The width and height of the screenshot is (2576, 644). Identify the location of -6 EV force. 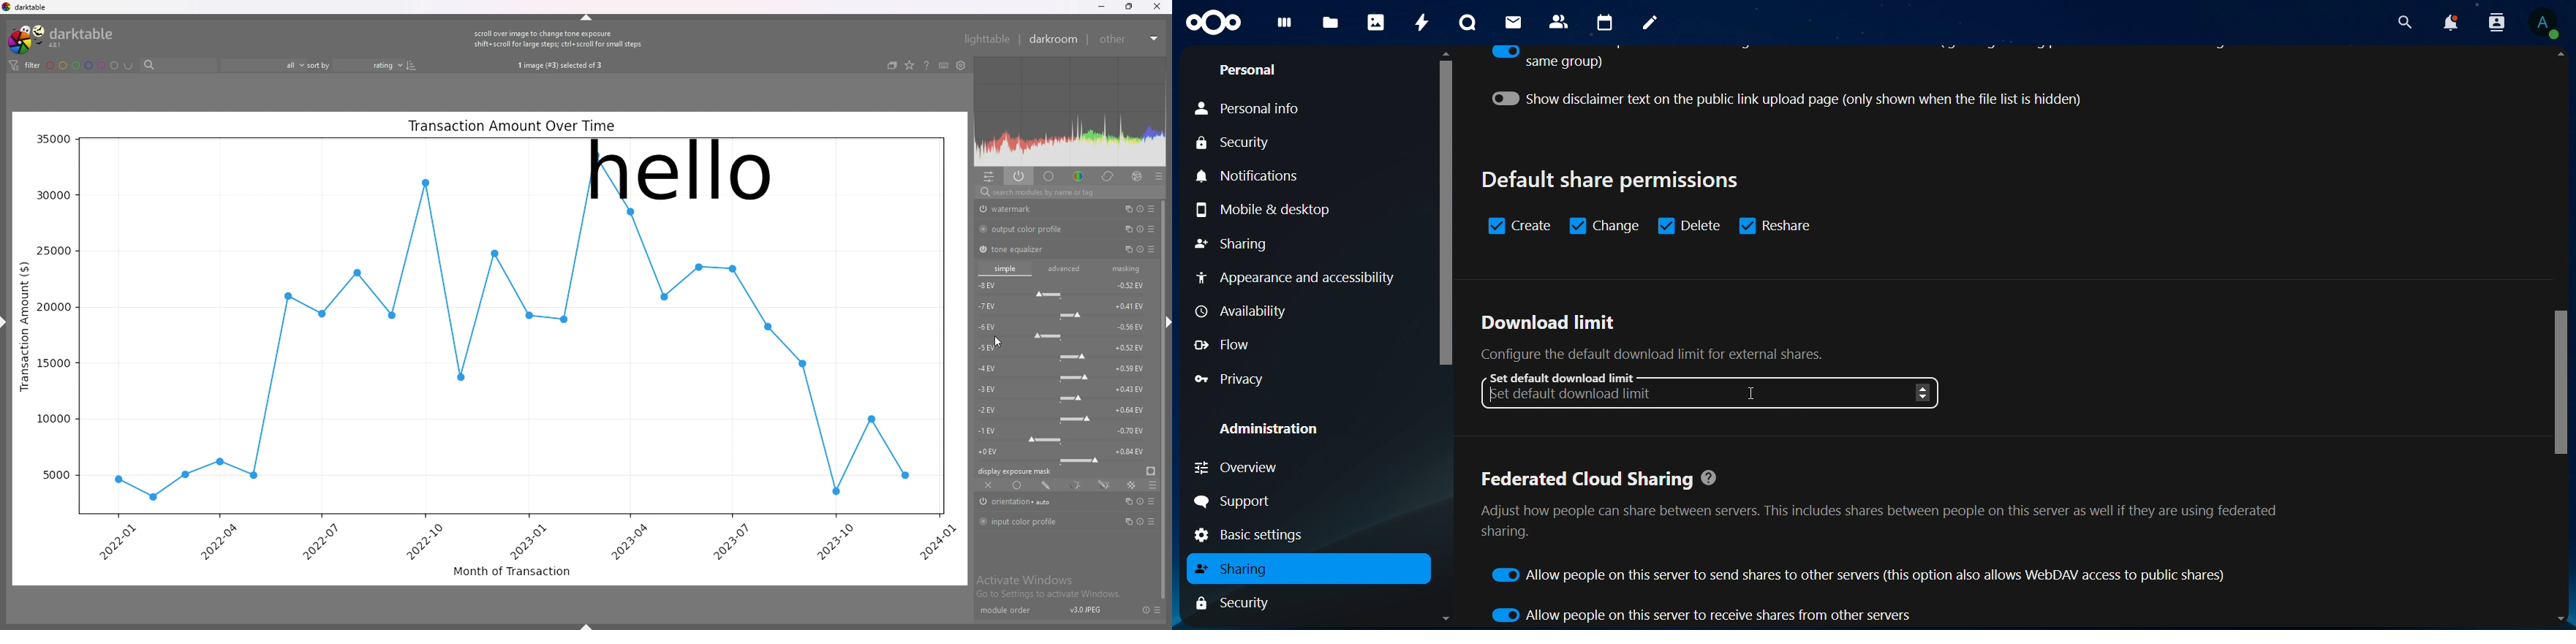
(1065, 330).